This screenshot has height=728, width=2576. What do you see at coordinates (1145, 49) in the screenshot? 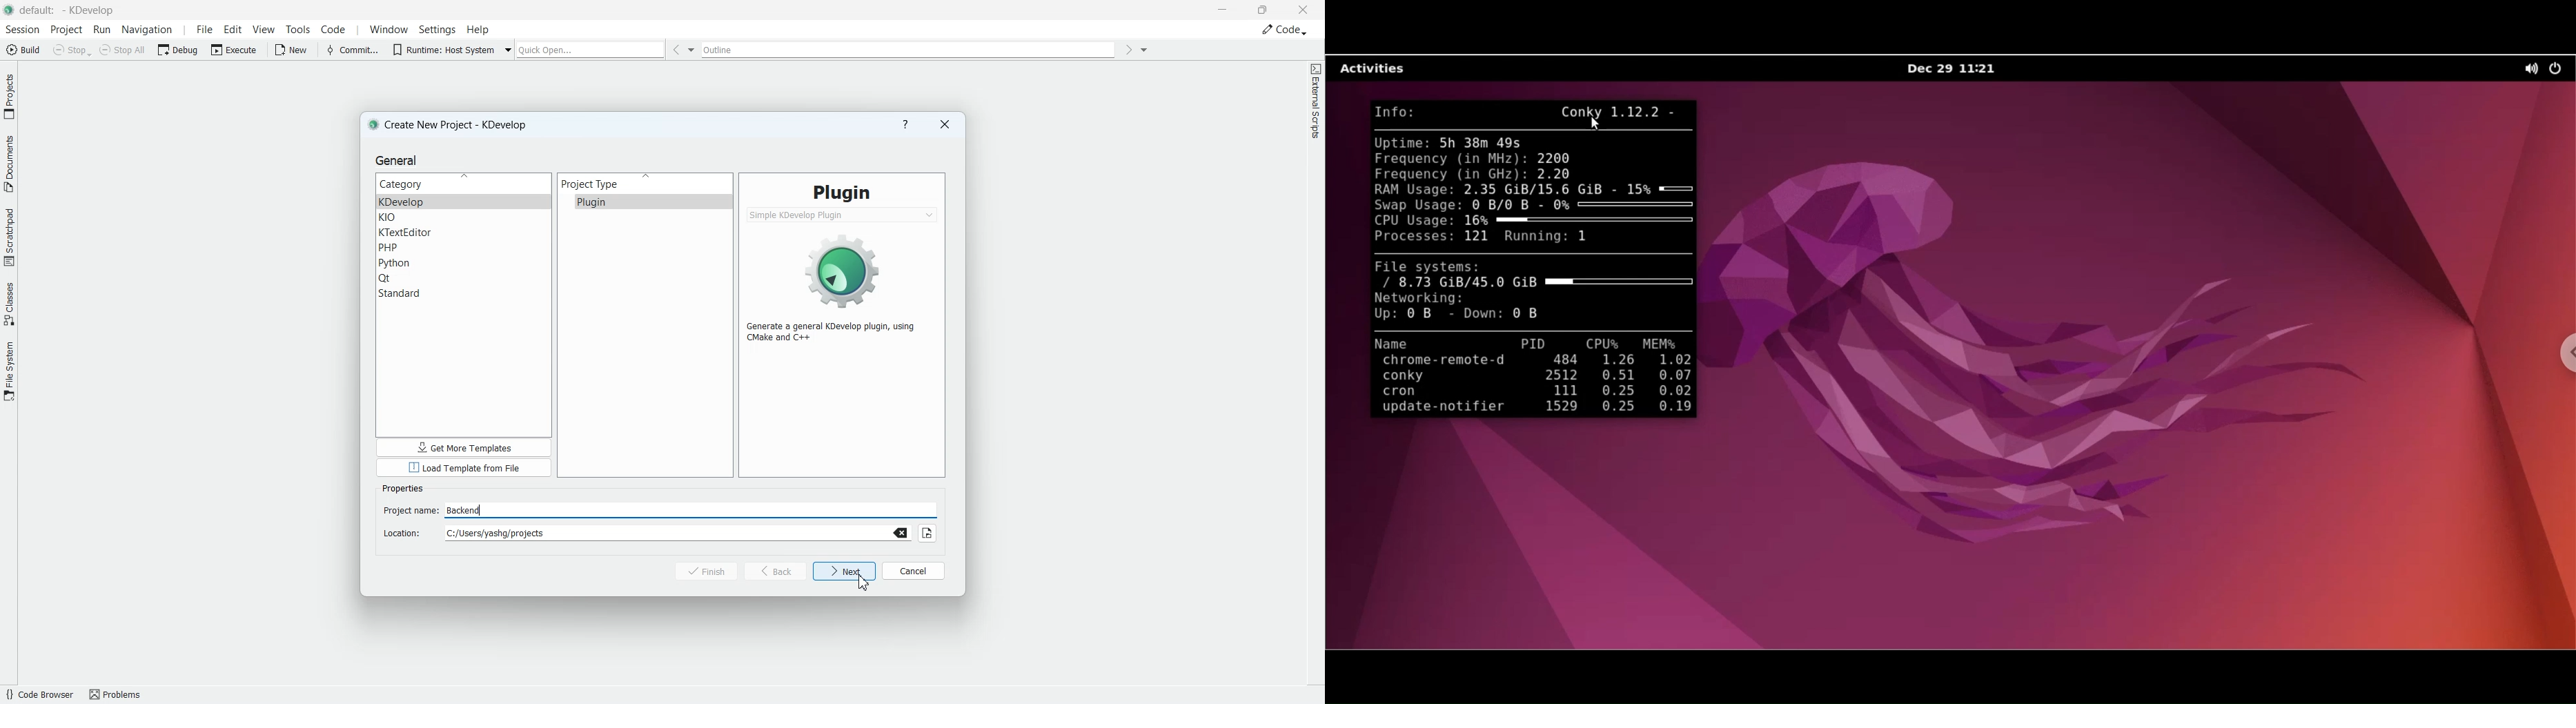
I see `Drop down box` at bounding box center [1145, 49].